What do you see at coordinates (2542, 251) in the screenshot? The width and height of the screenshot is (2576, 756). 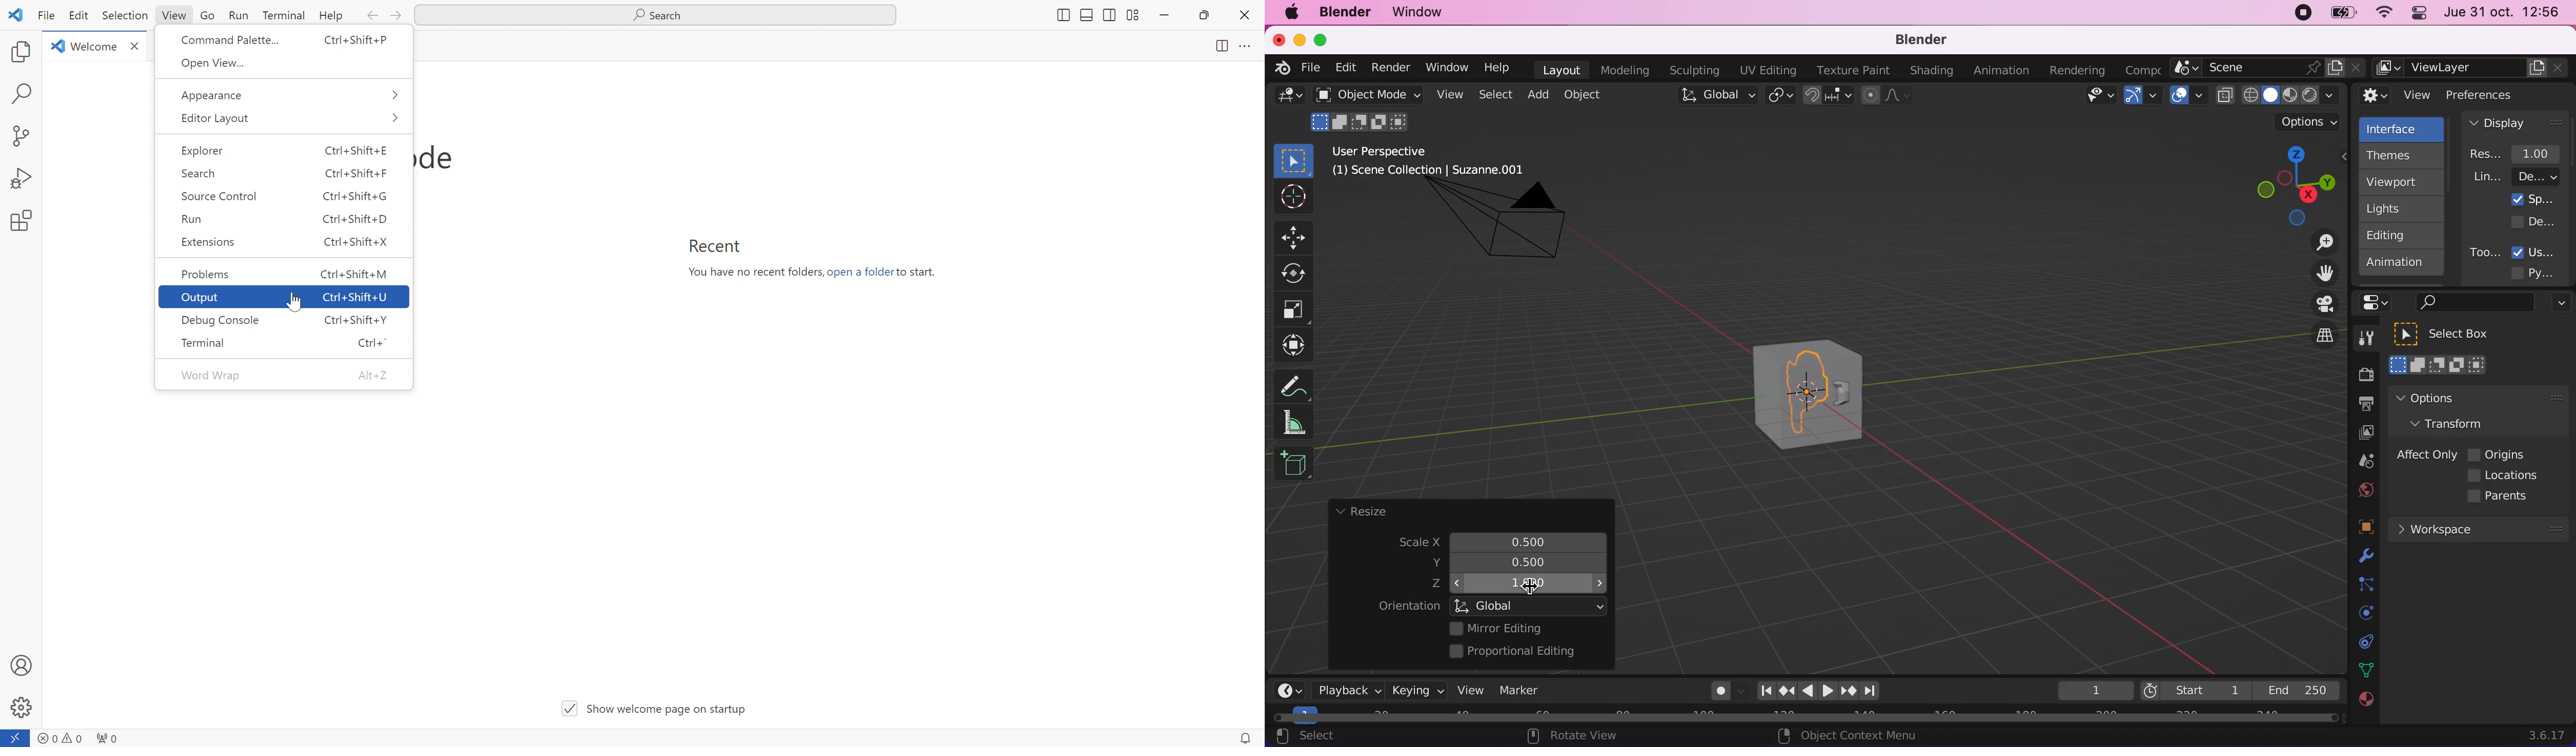 I see `user tooltips` at bounding box center [2542, 251].